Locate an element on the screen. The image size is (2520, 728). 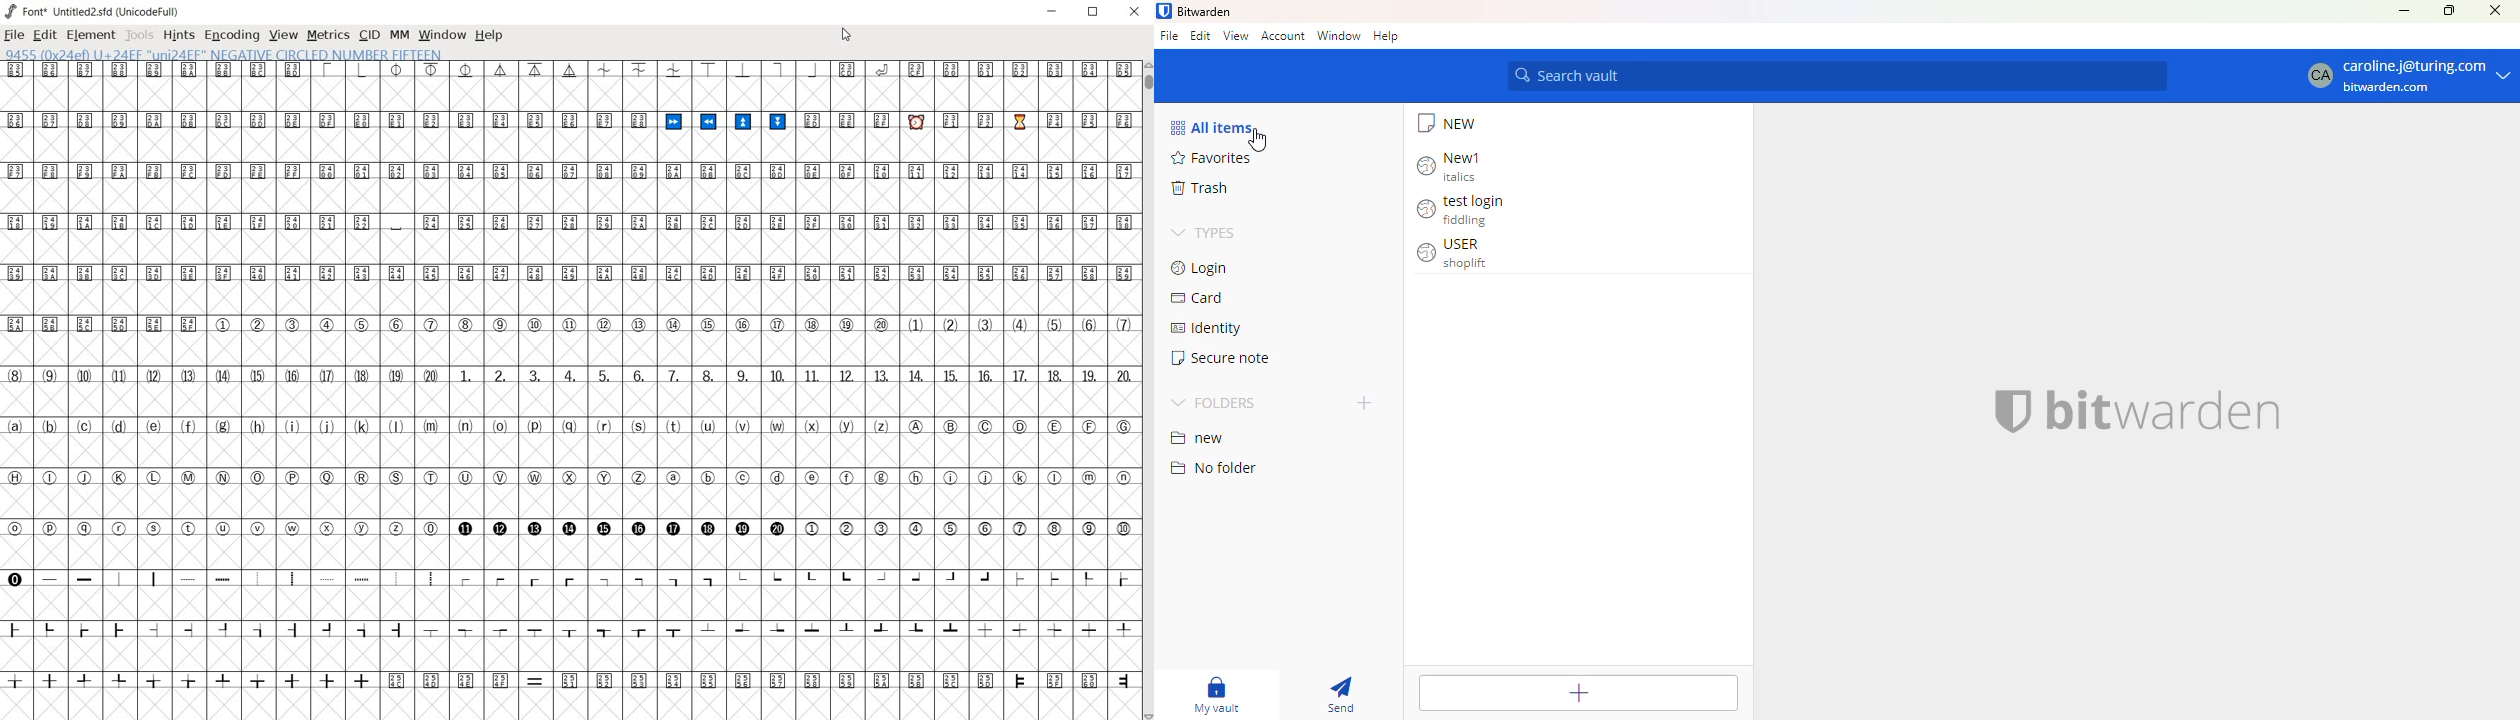
new is located at coordinates (1451, 123).